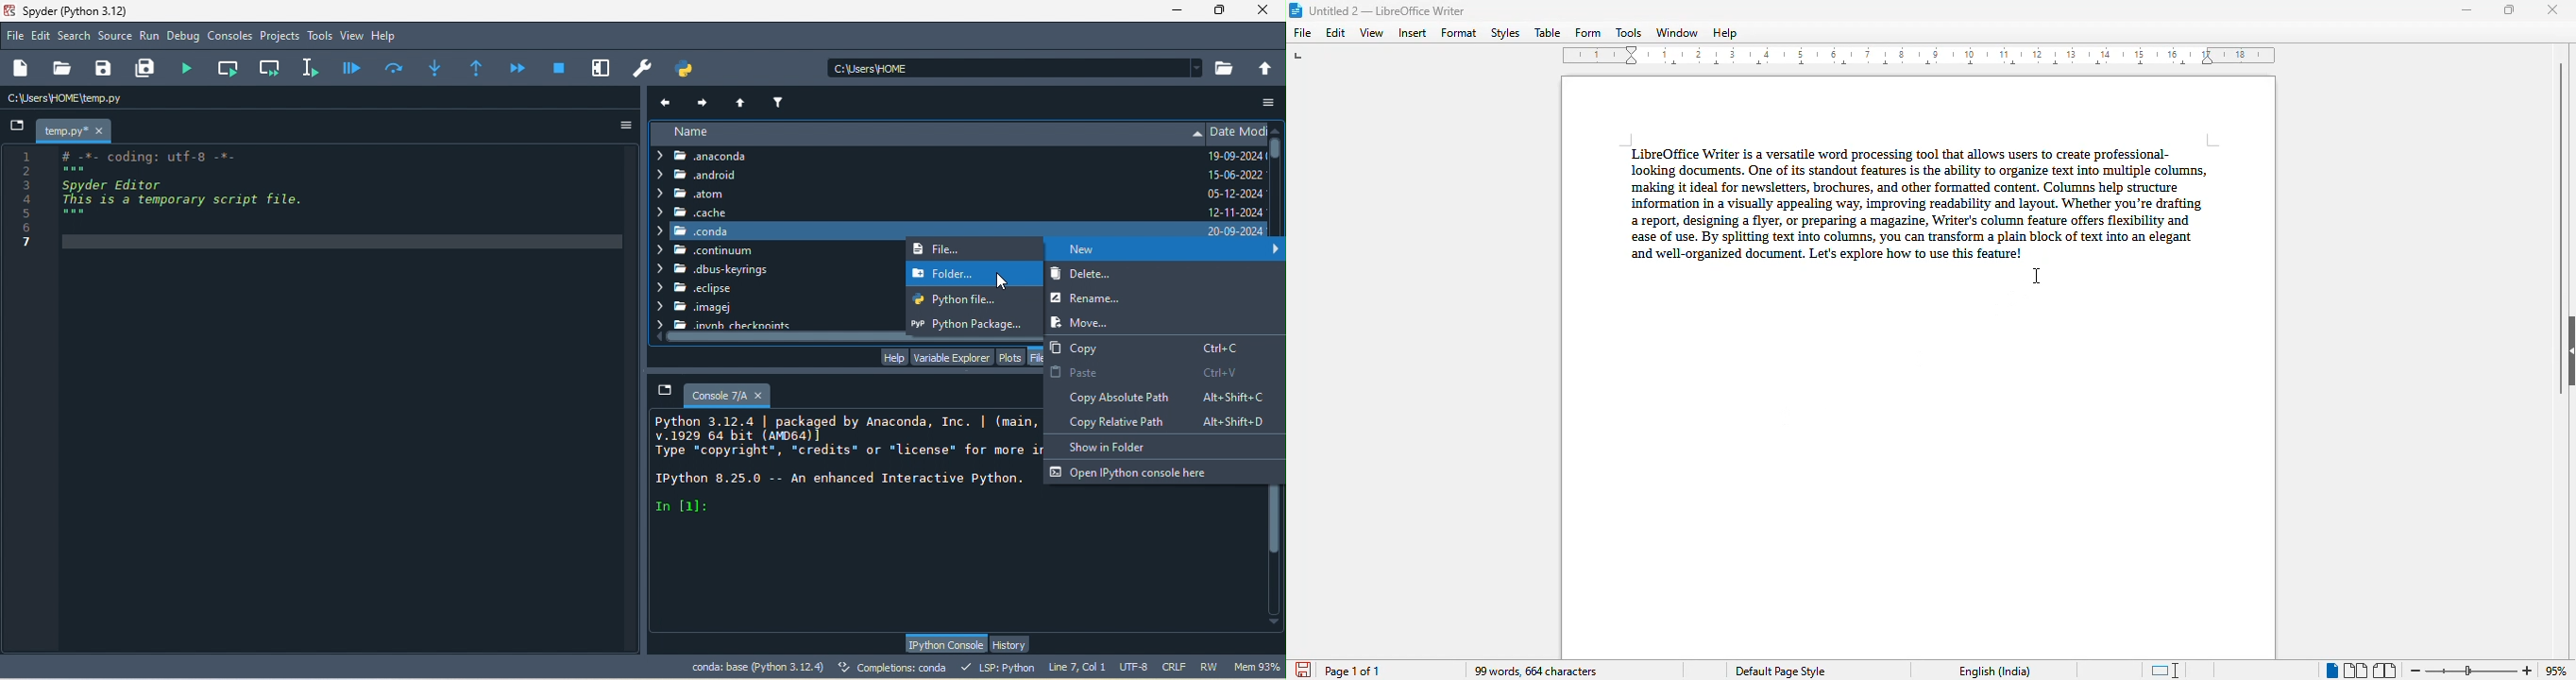 The height and width of the screenshot is (700, 2576). I want to click on LibreOffice Writer is a versatile word processing tool that allows users to create professional looking documents. One of its standout features is the ability to organize text into multiple columns,‘ making it ideal for newsletters, brochures, and other formatted content. Columns help structure information in a visually appealing way, improving readability and layout. Whether you're drafting a report, designing a flyer, or preparing a magazine, Writer's column feature offers flexibility and ease of use. By splitting text into columns, you can transform a plain block of text into an elegant and well-organized document. Let's explore how $0 use this features!, so click(1914, 199).